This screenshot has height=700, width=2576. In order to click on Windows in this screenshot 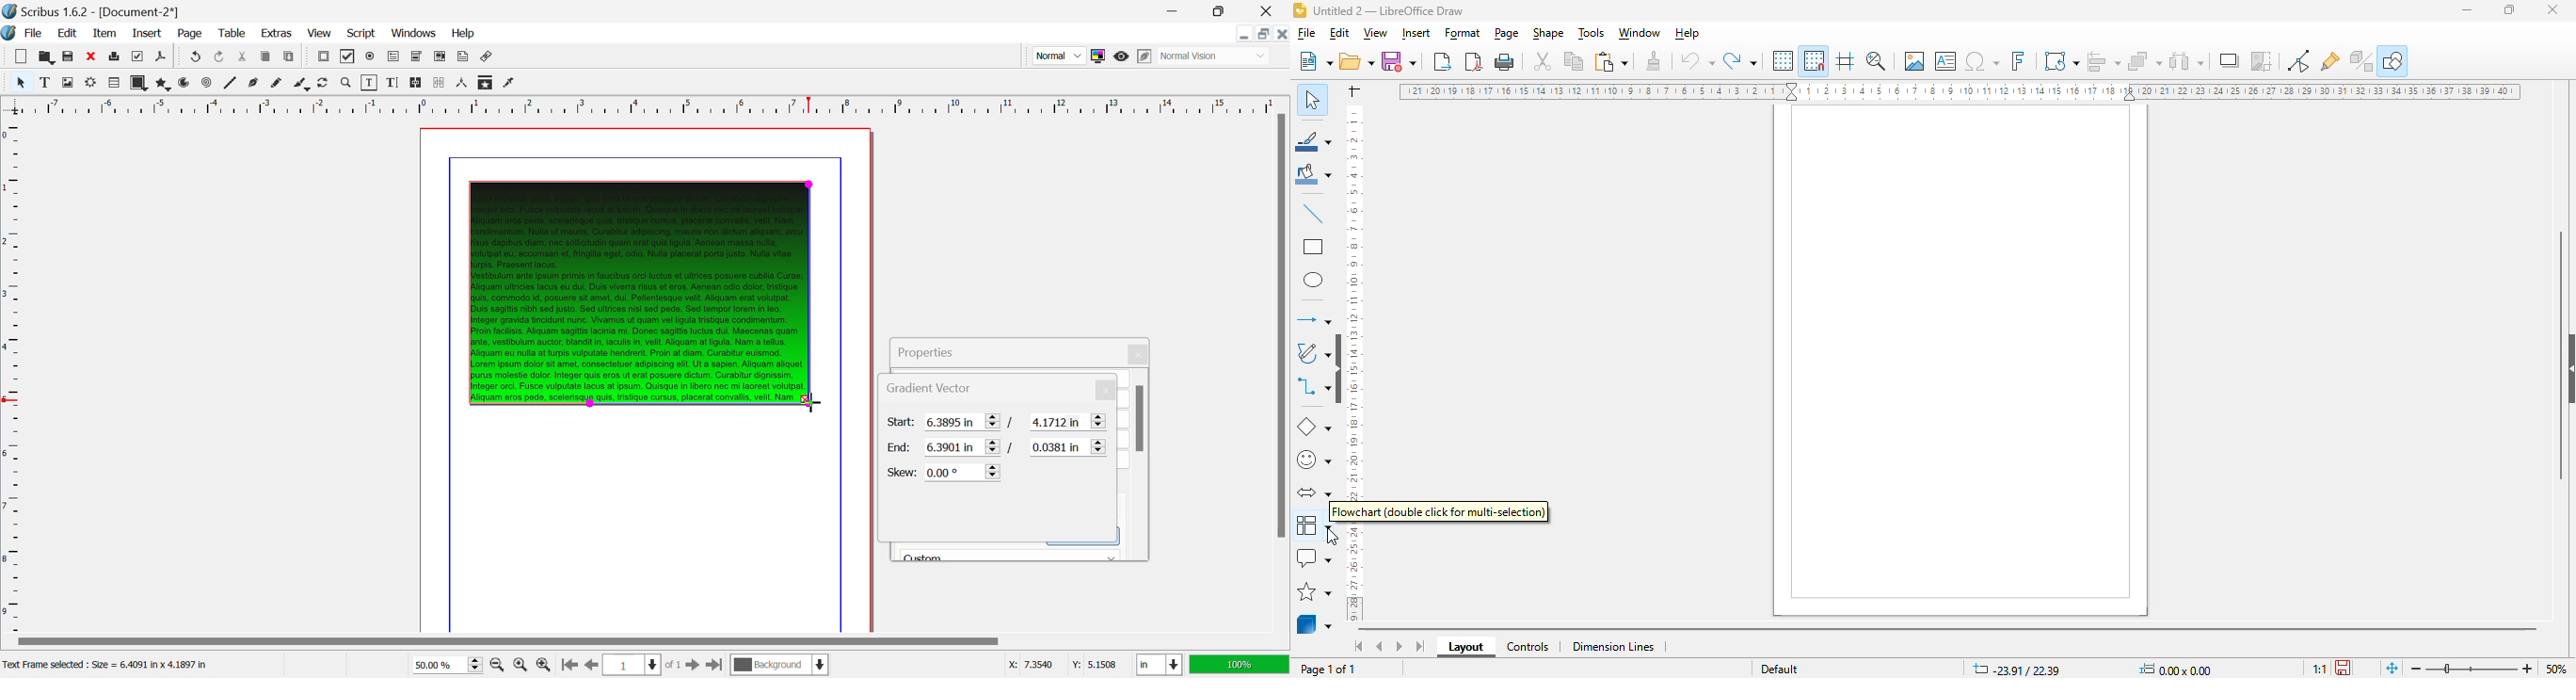, I will do `click(414, 33)`.